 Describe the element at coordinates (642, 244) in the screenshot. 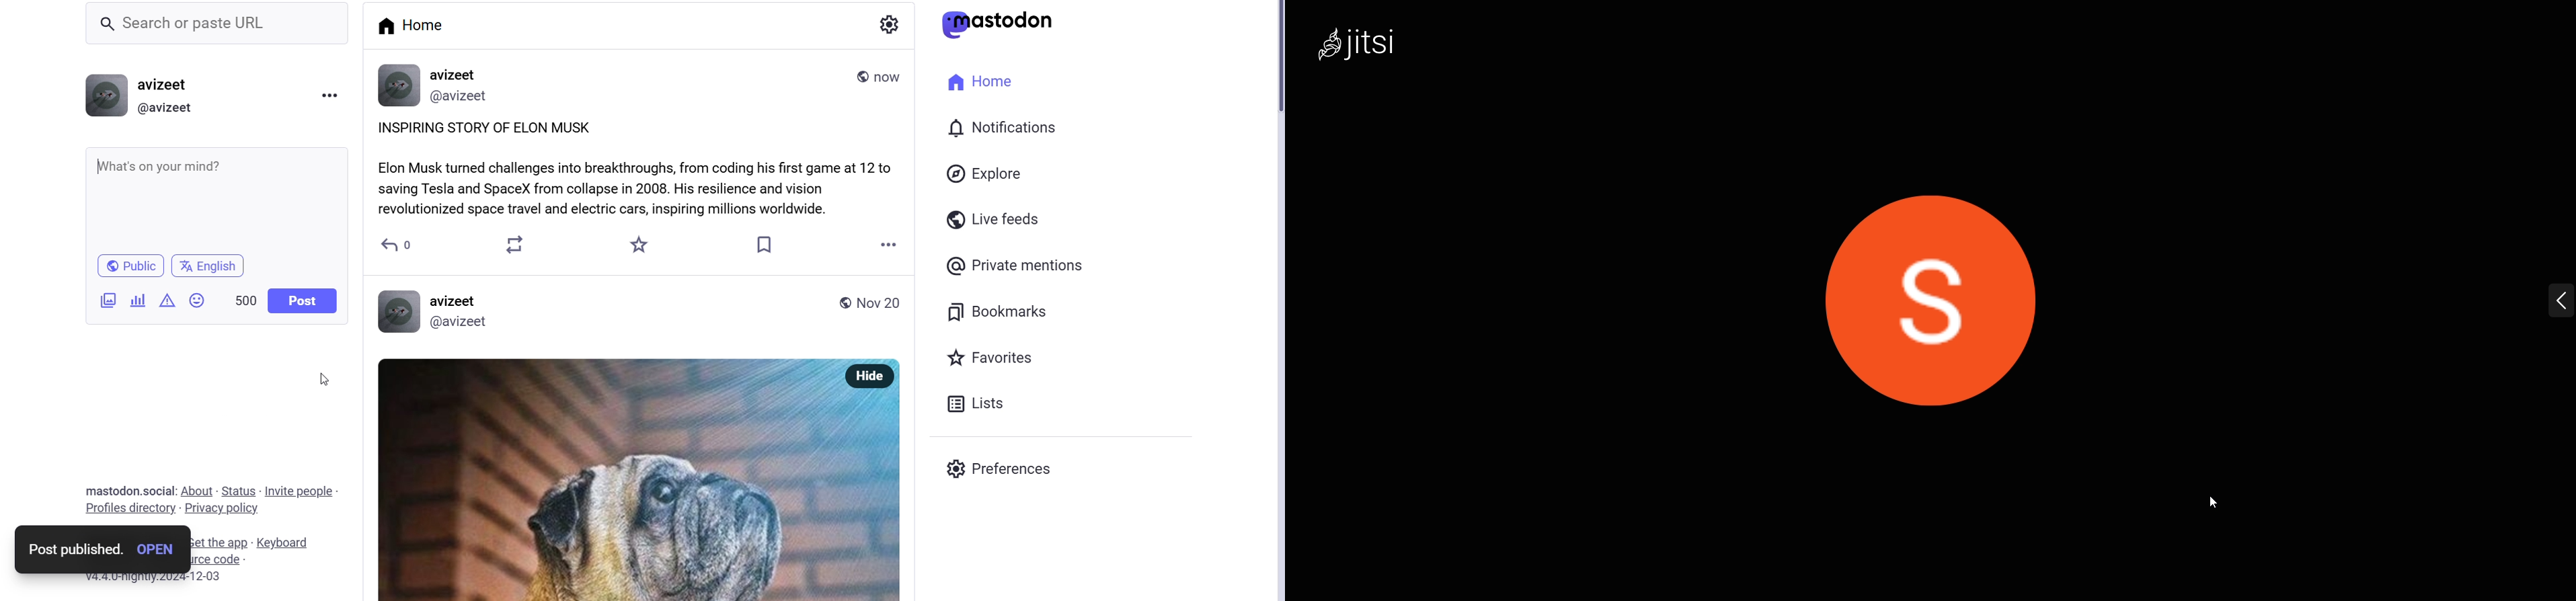

I see `favorites` at that location.